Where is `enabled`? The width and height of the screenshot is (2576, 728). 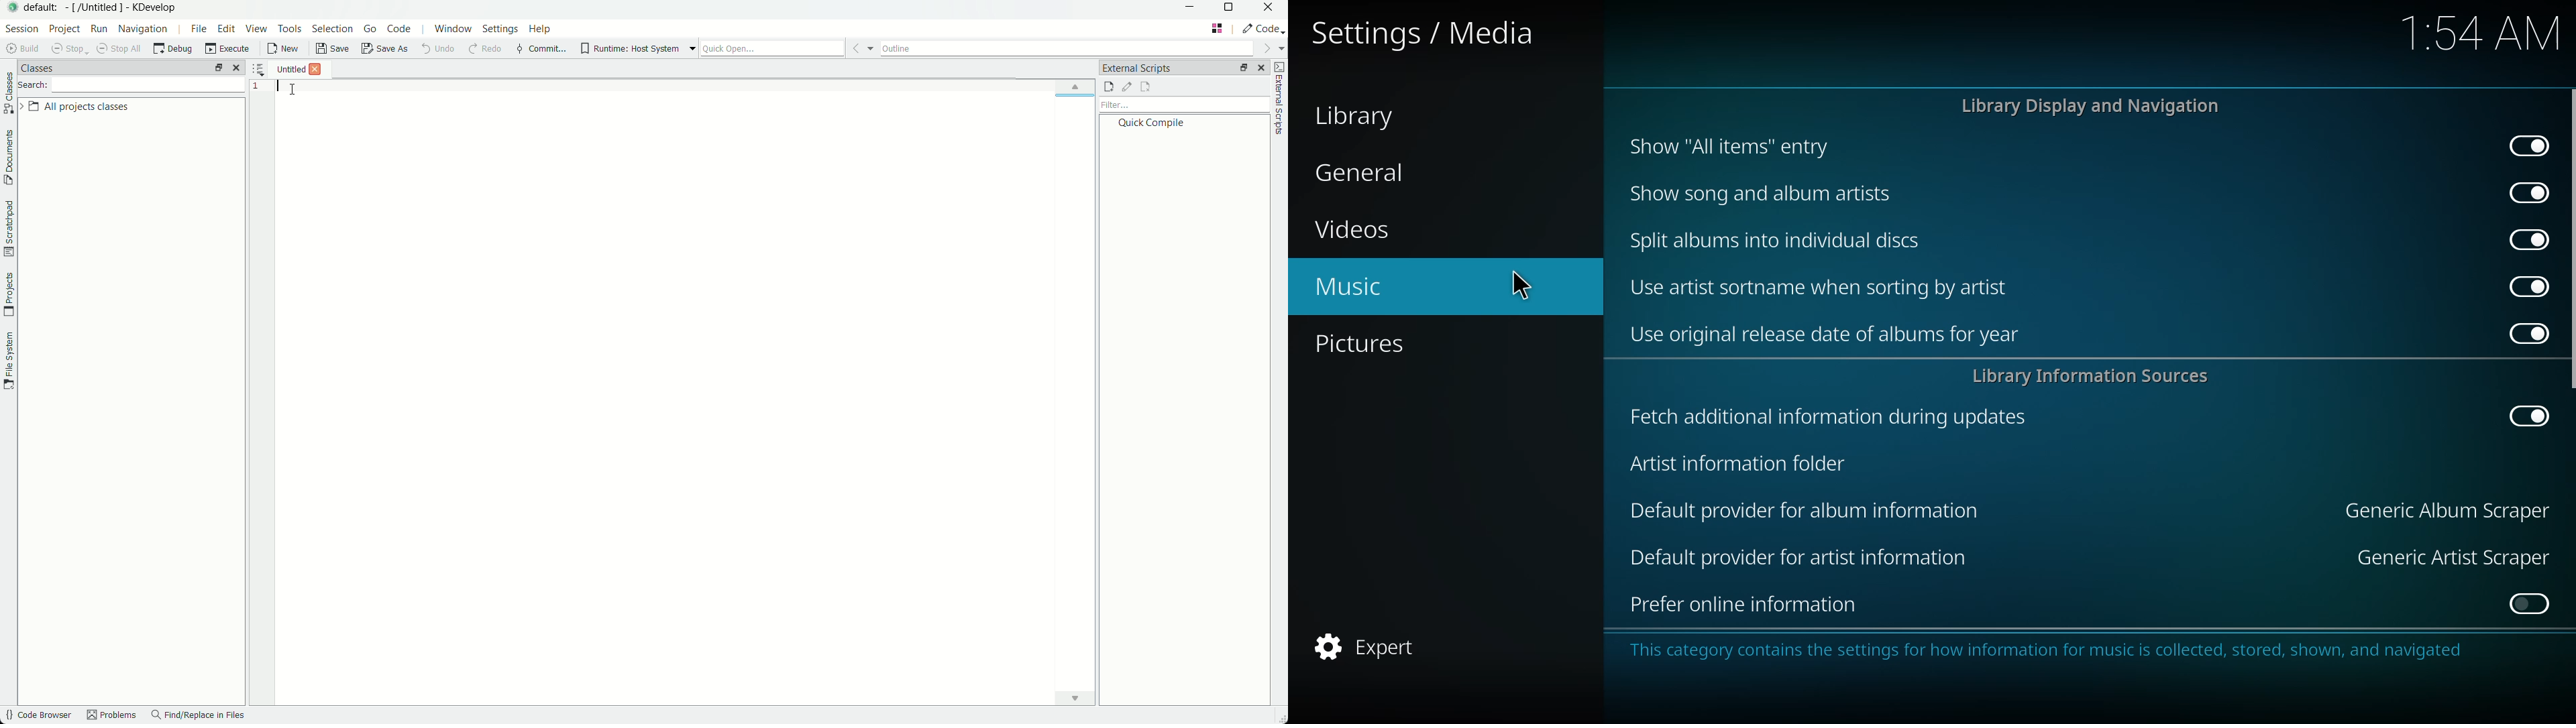 enabled is located at coordinates (2524, 415).